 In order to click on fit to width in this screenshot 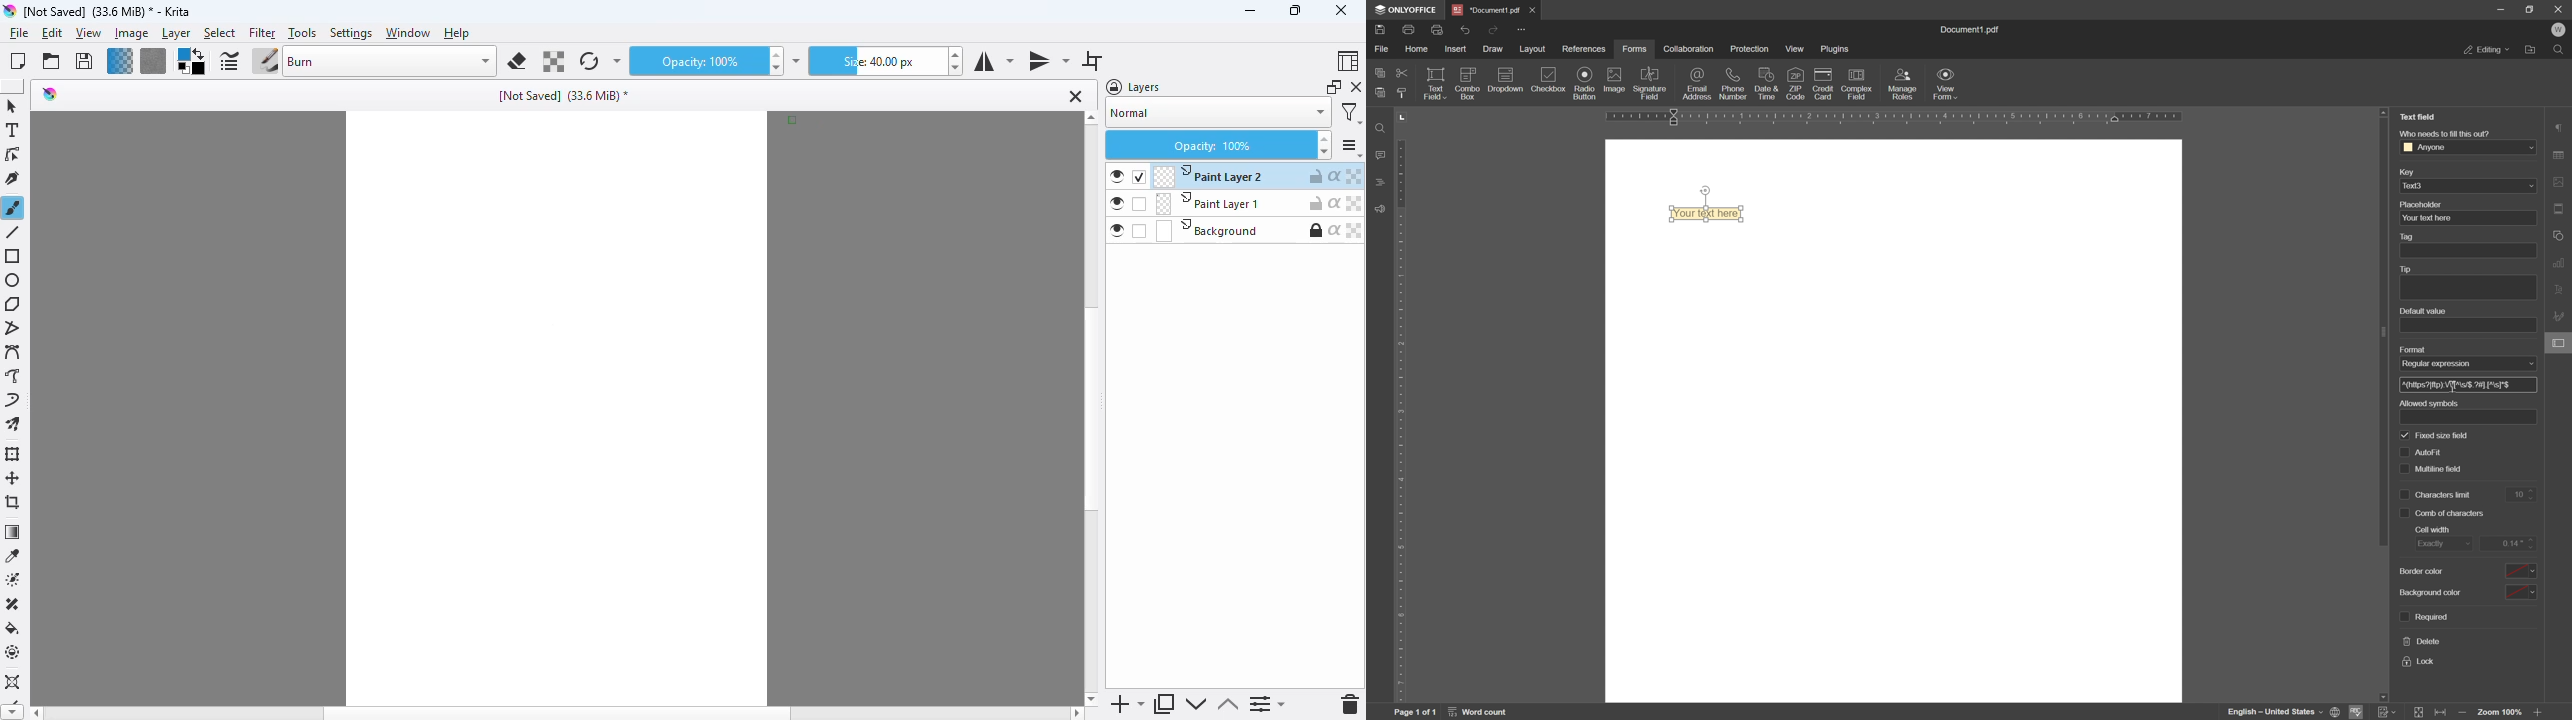, I will do `click(2443, 713)`.